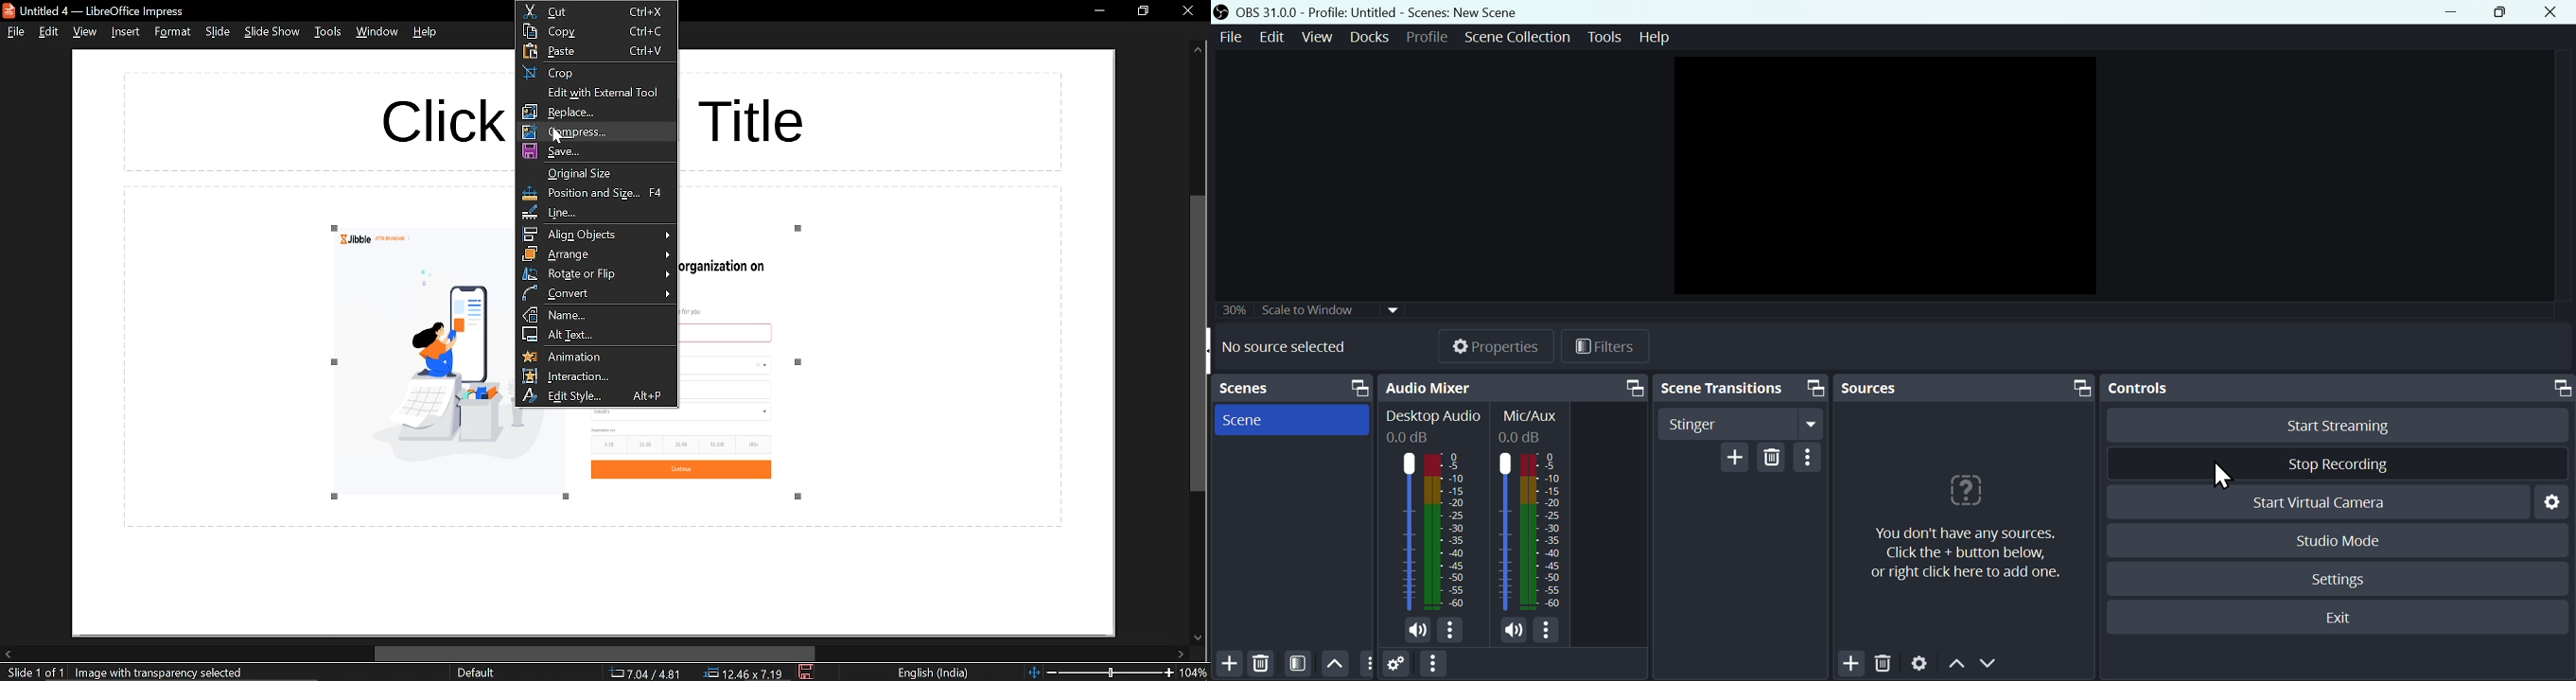  I want to click on cursor, so click(2225, 476).